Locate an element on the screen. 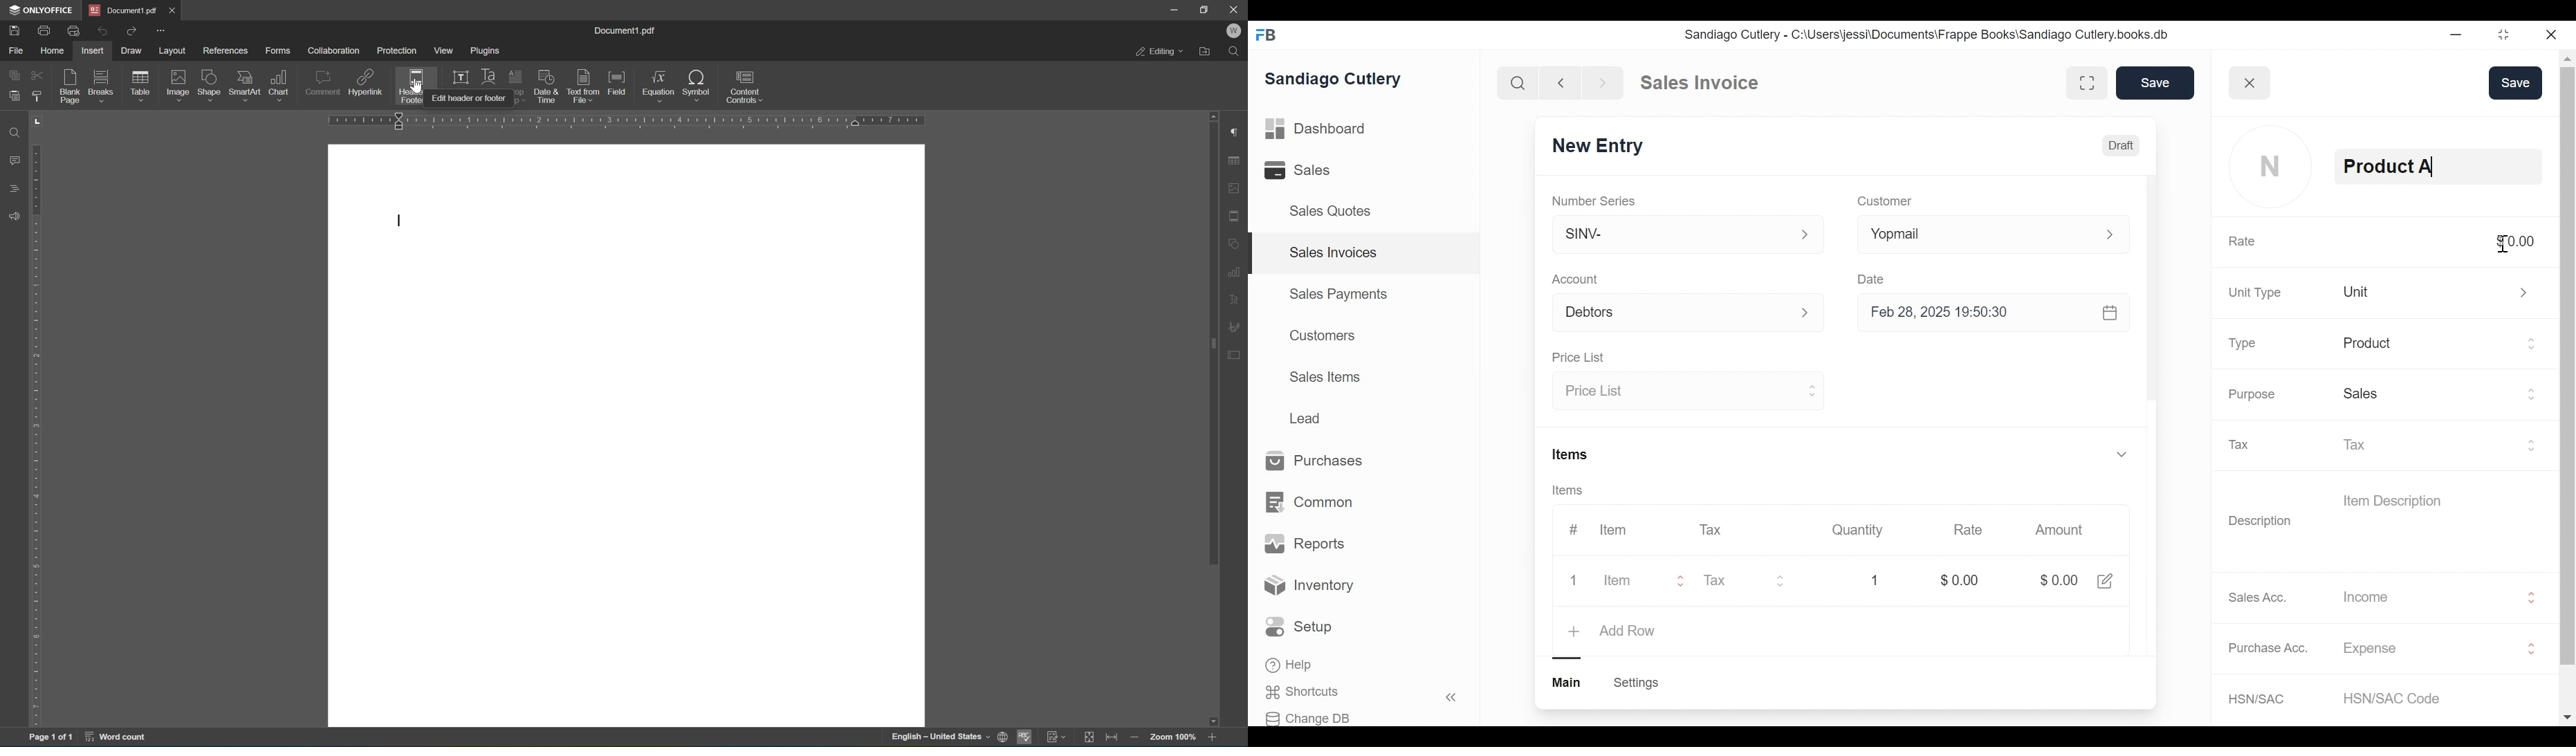 The width and height of the screenshot is (2576, 756). close is located at coordinates (2552, 35).